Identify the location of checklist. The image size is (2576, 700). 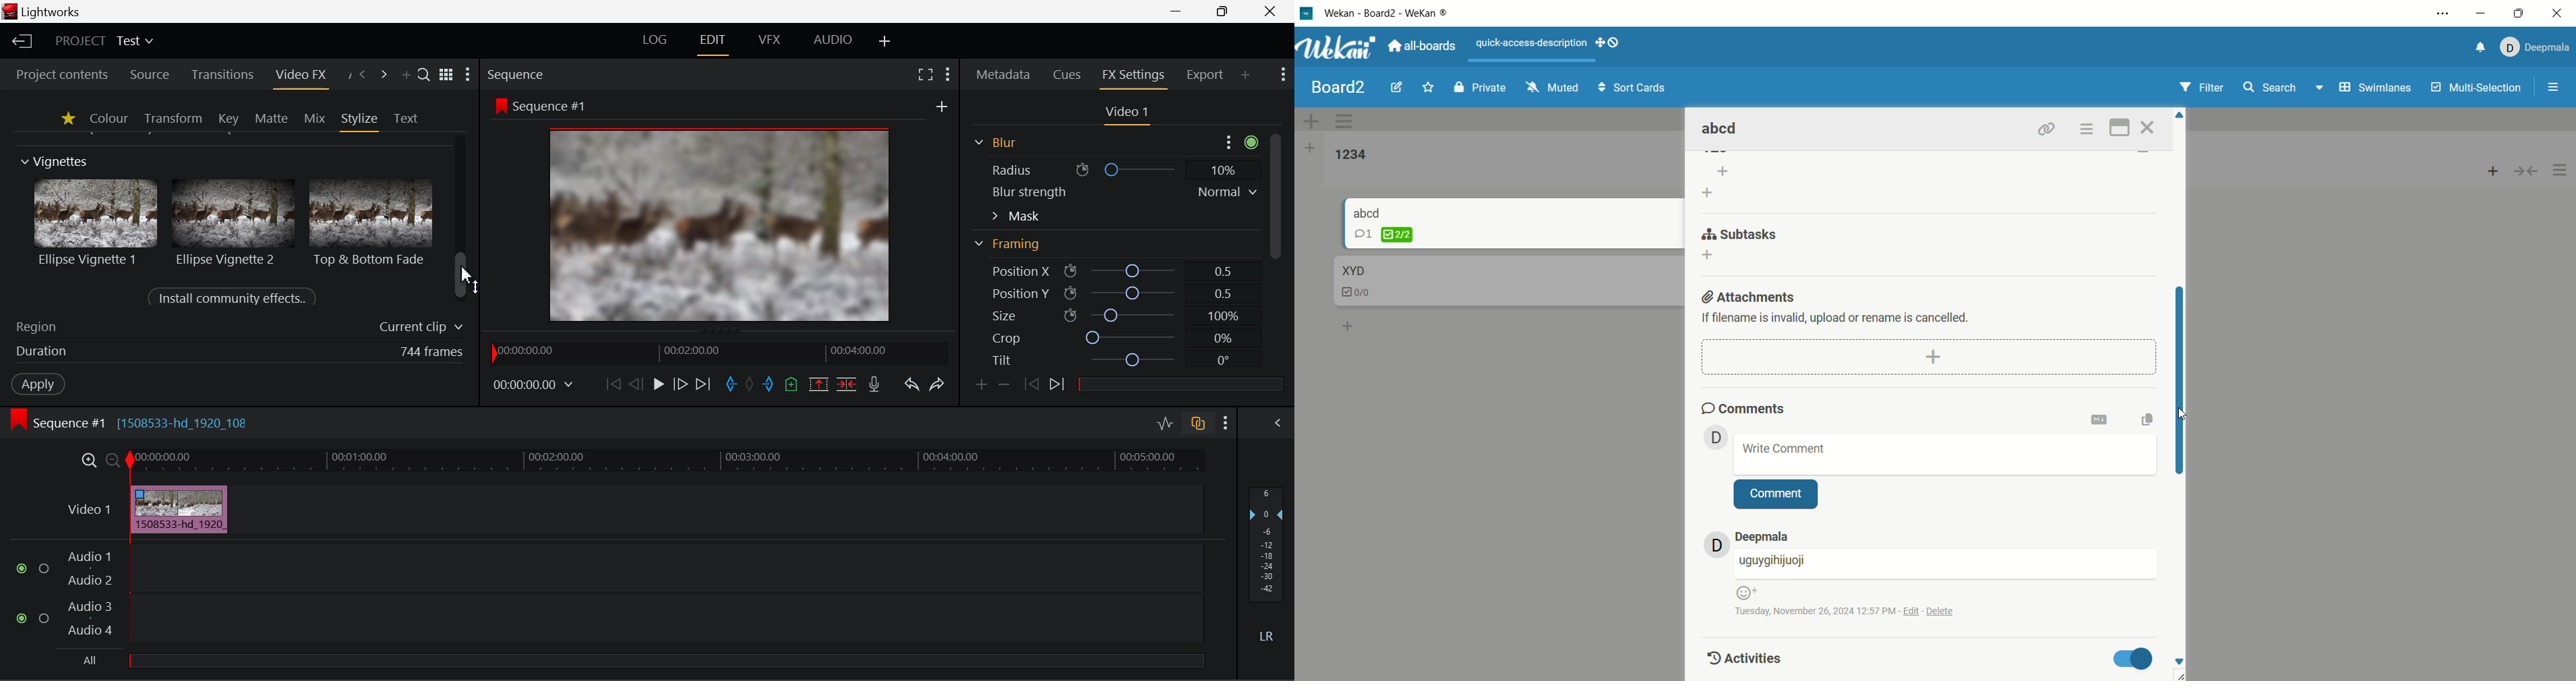
(1358, 294).